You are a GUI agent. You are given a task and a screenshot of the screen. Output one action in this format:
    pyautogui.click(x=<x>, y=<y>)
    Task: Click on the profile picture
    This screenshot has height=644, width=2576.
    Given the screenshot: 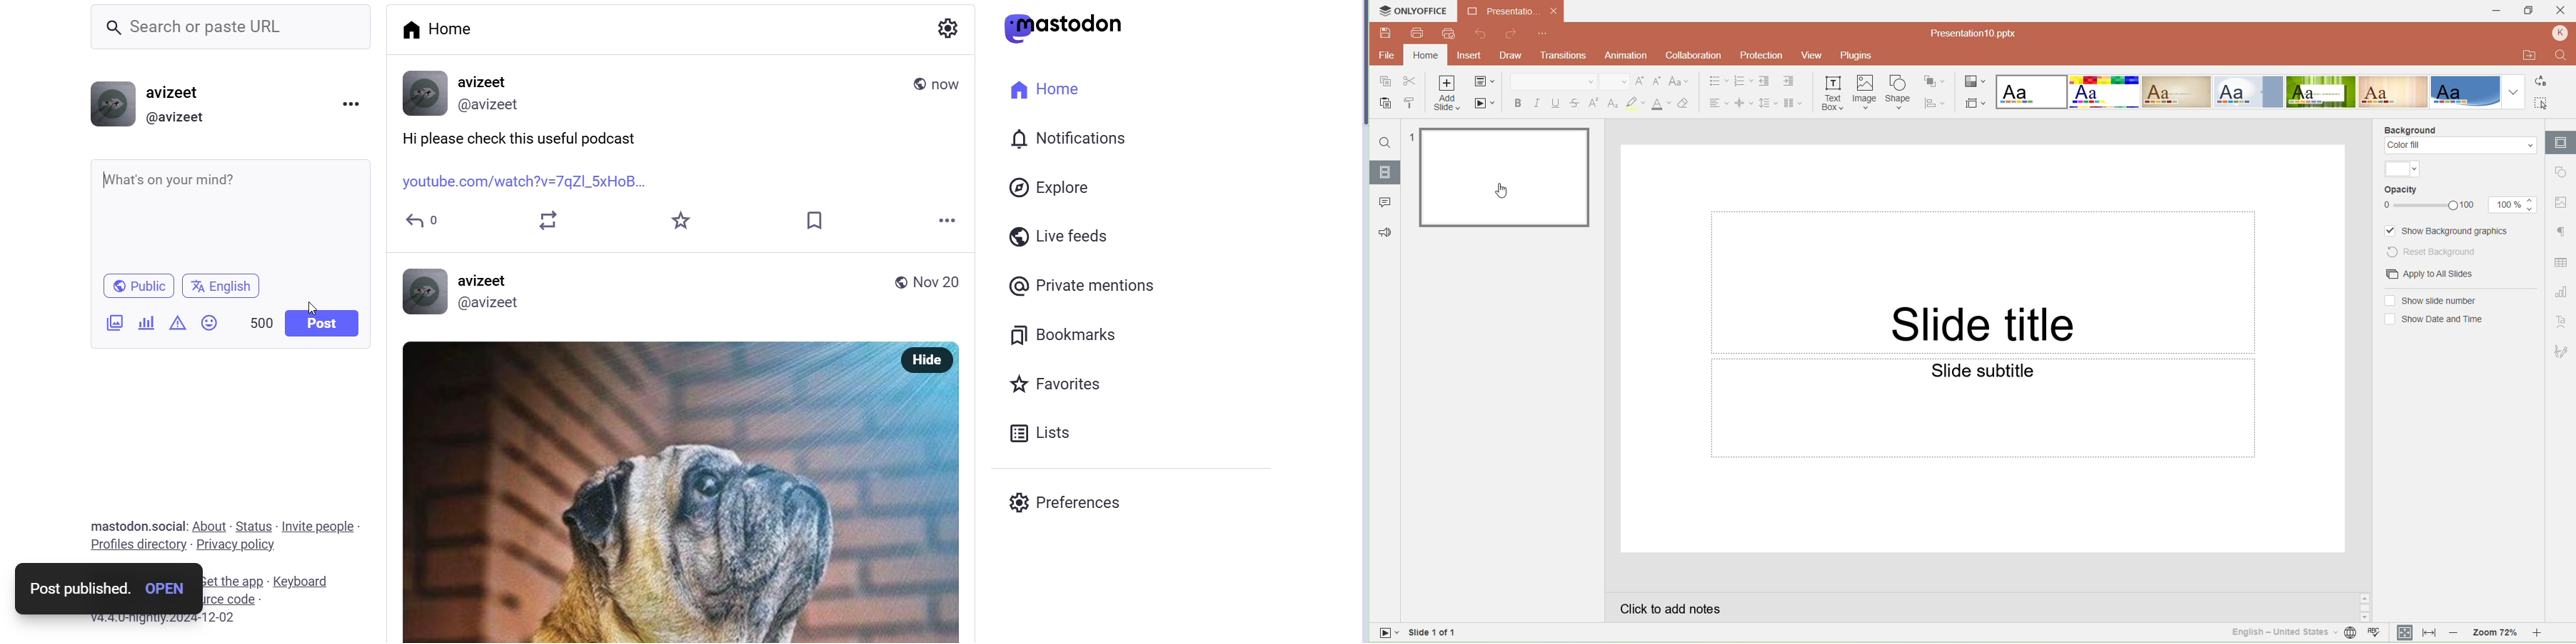 What is the action you would take?
    pyautogui.click(x=422, y=93)
    